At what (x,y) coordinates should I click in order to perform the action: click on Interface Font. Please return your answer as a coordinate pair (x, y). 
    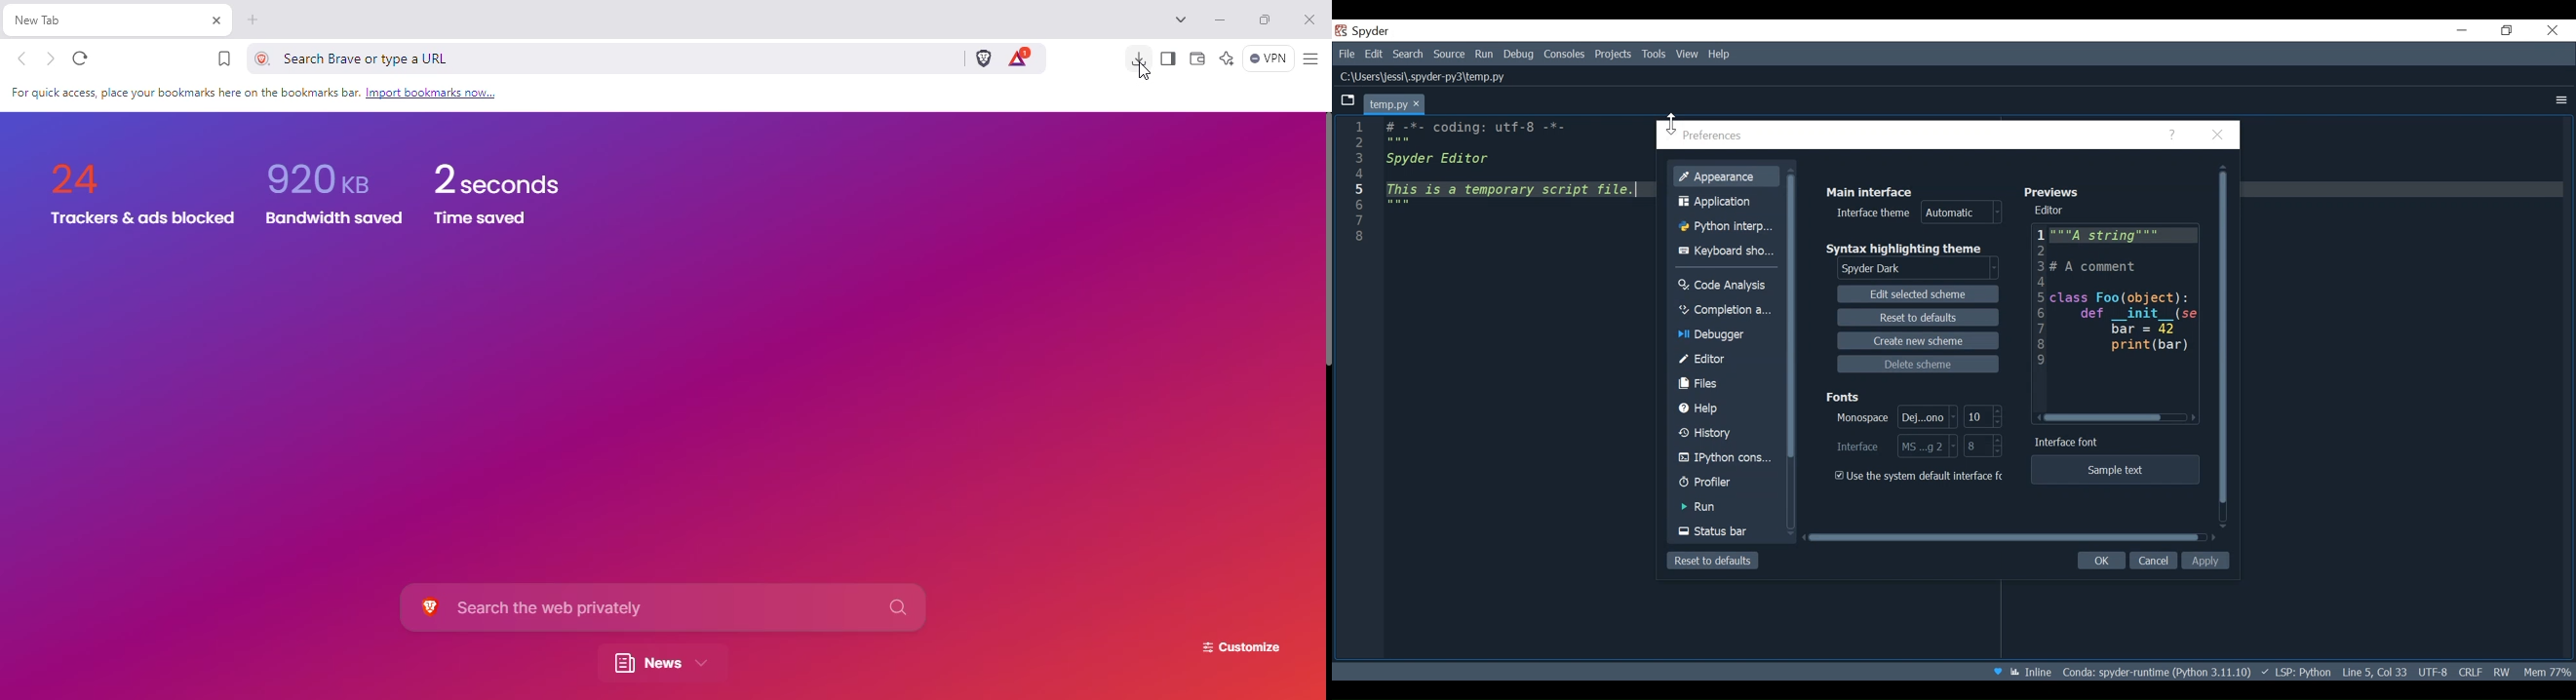
    Looking at the image, I should click on (2069, 442).